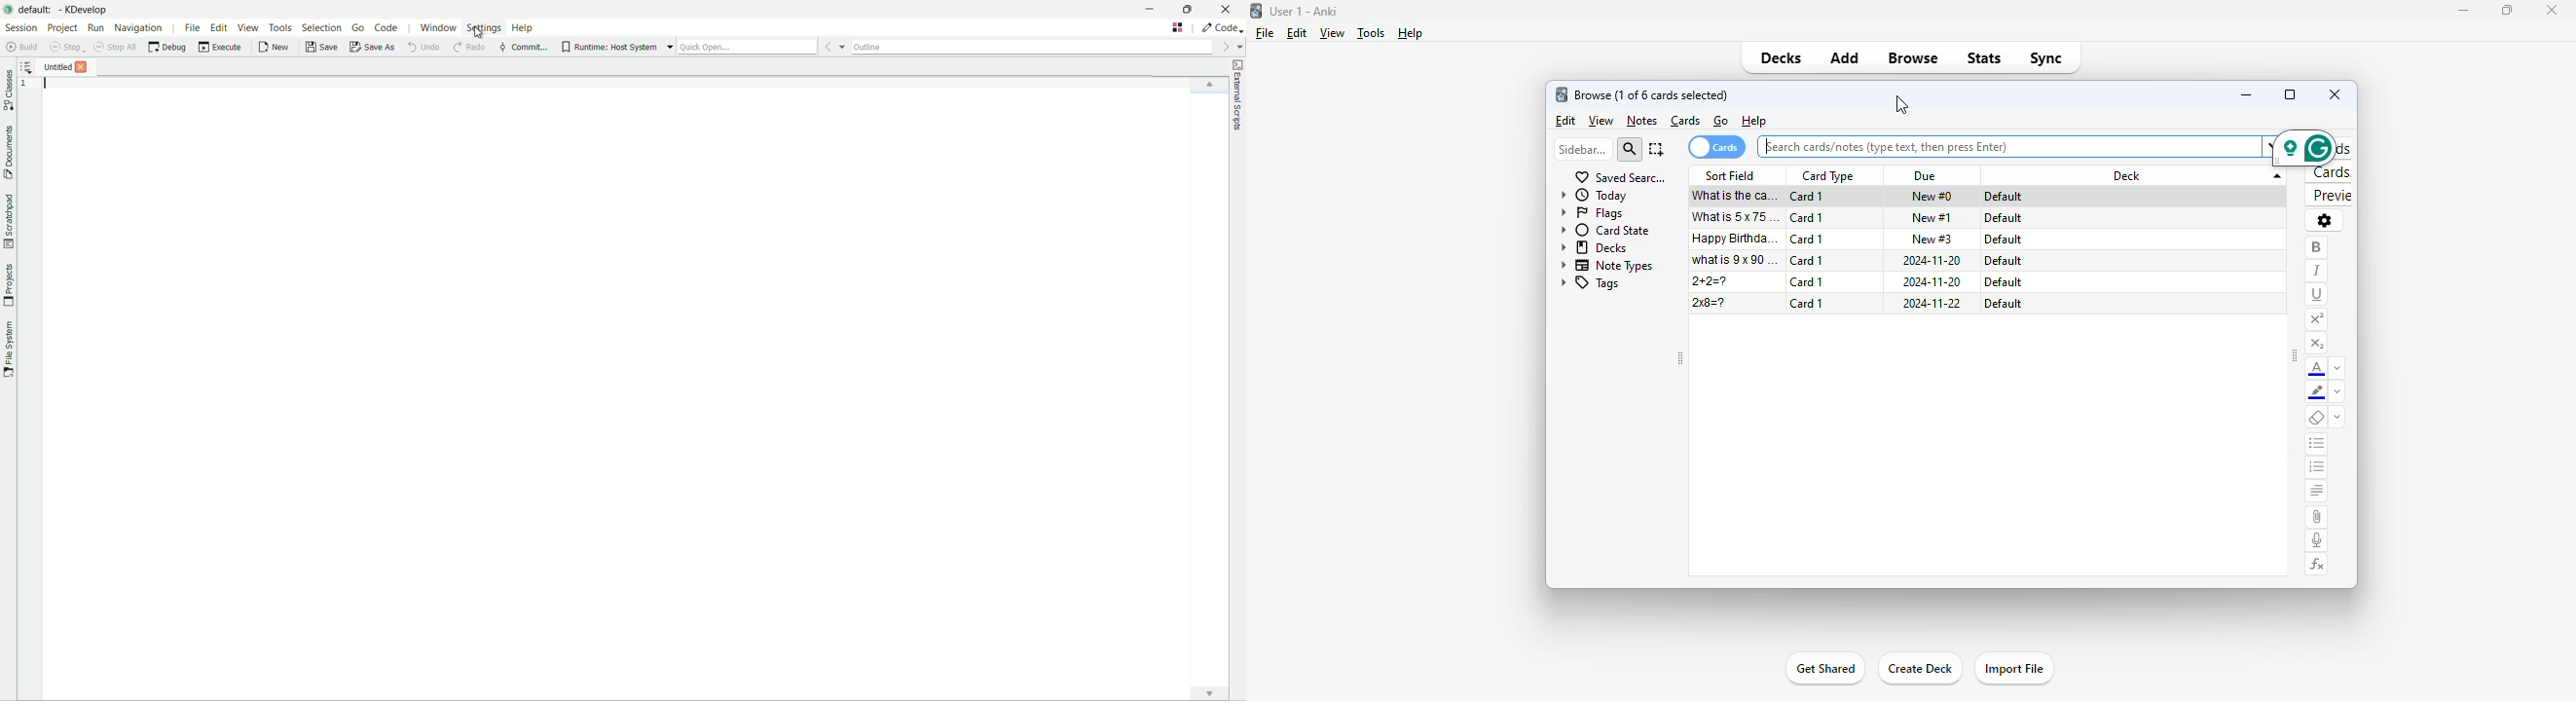  What do you see at coordinates (2338, 367) in the screenshot?
I see `change color` at bounding box center [2338, 367].